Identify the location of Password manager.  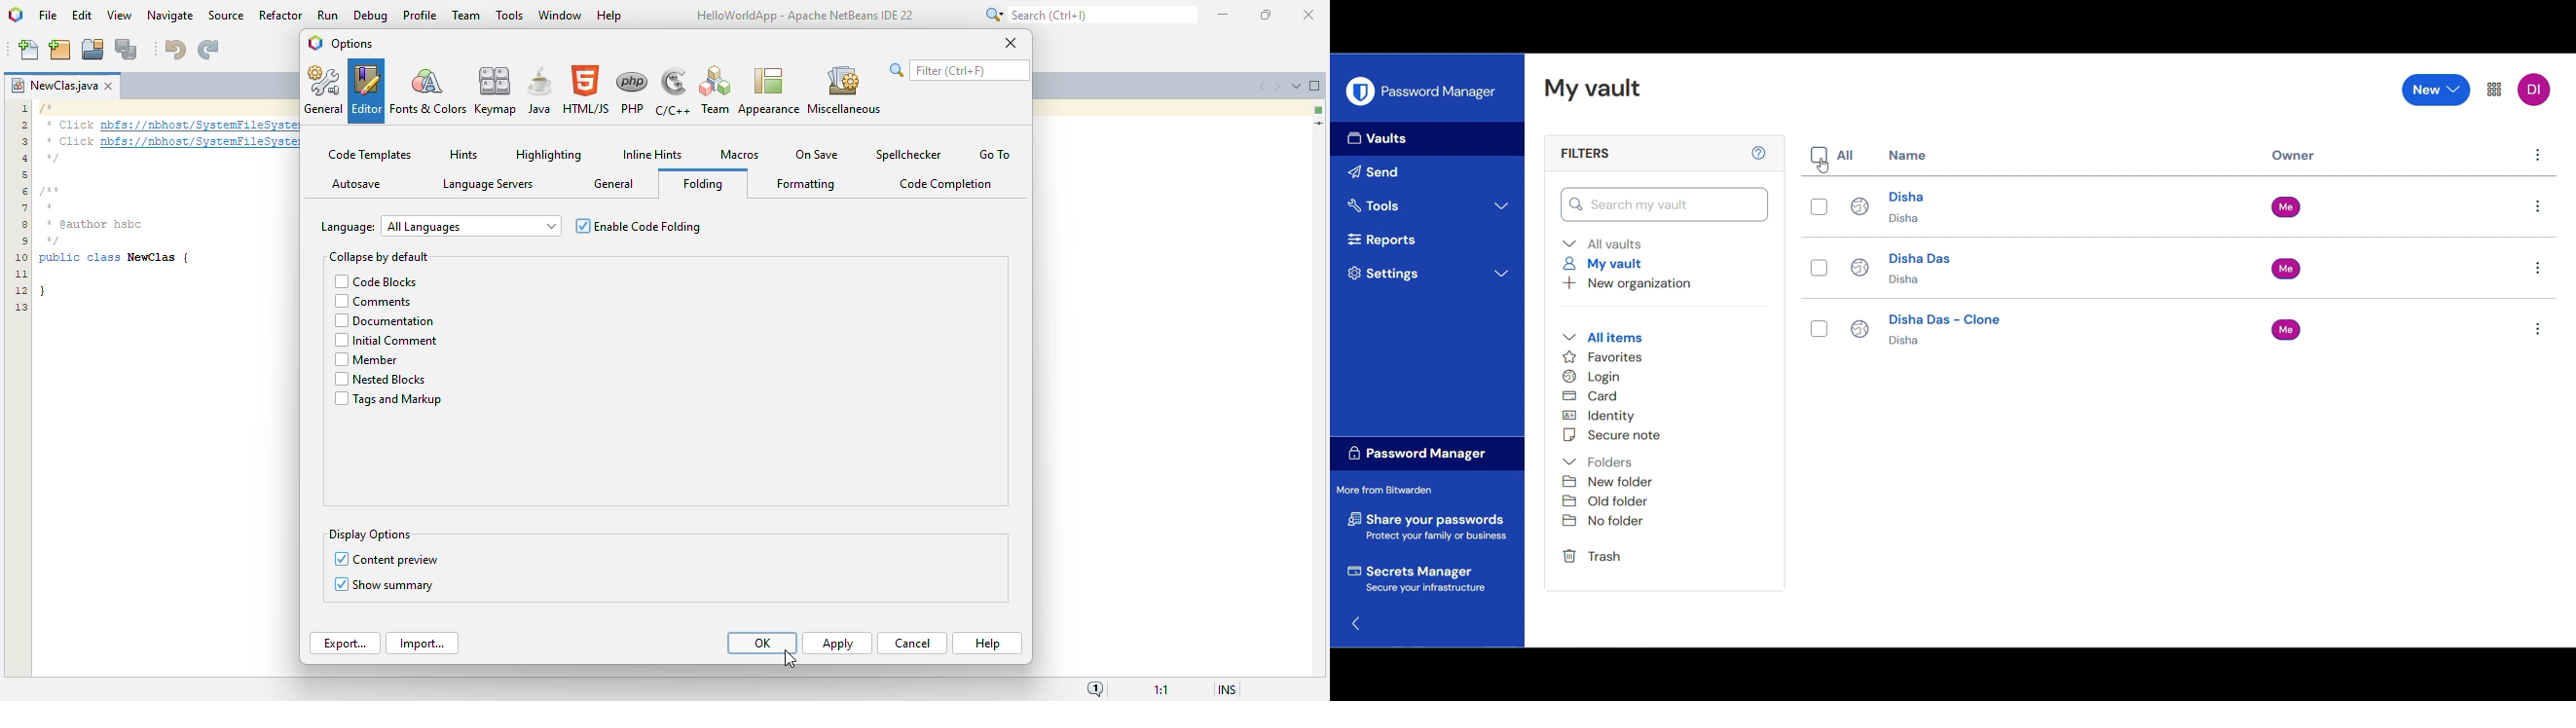
(1427, 454).